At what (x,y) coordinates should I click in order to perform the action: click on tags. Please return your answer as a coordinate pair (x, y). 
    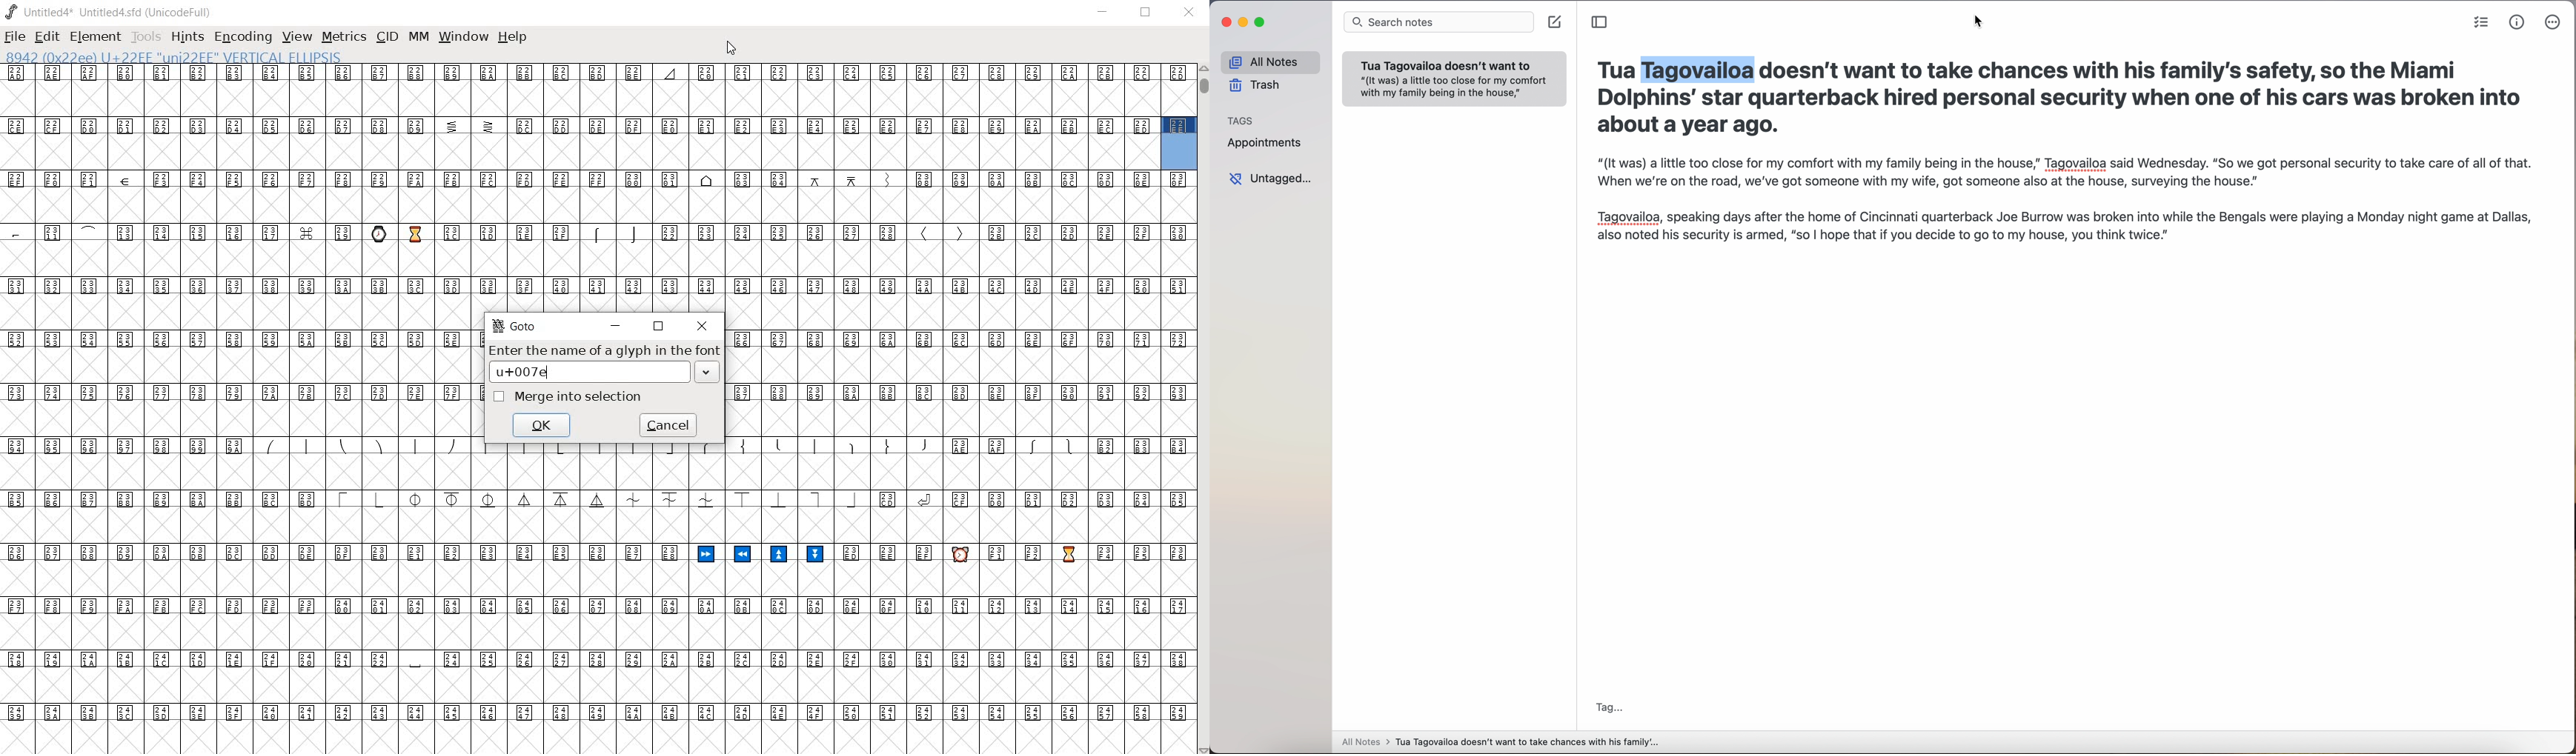
    Looking at the image, I should click on (1241, 120).